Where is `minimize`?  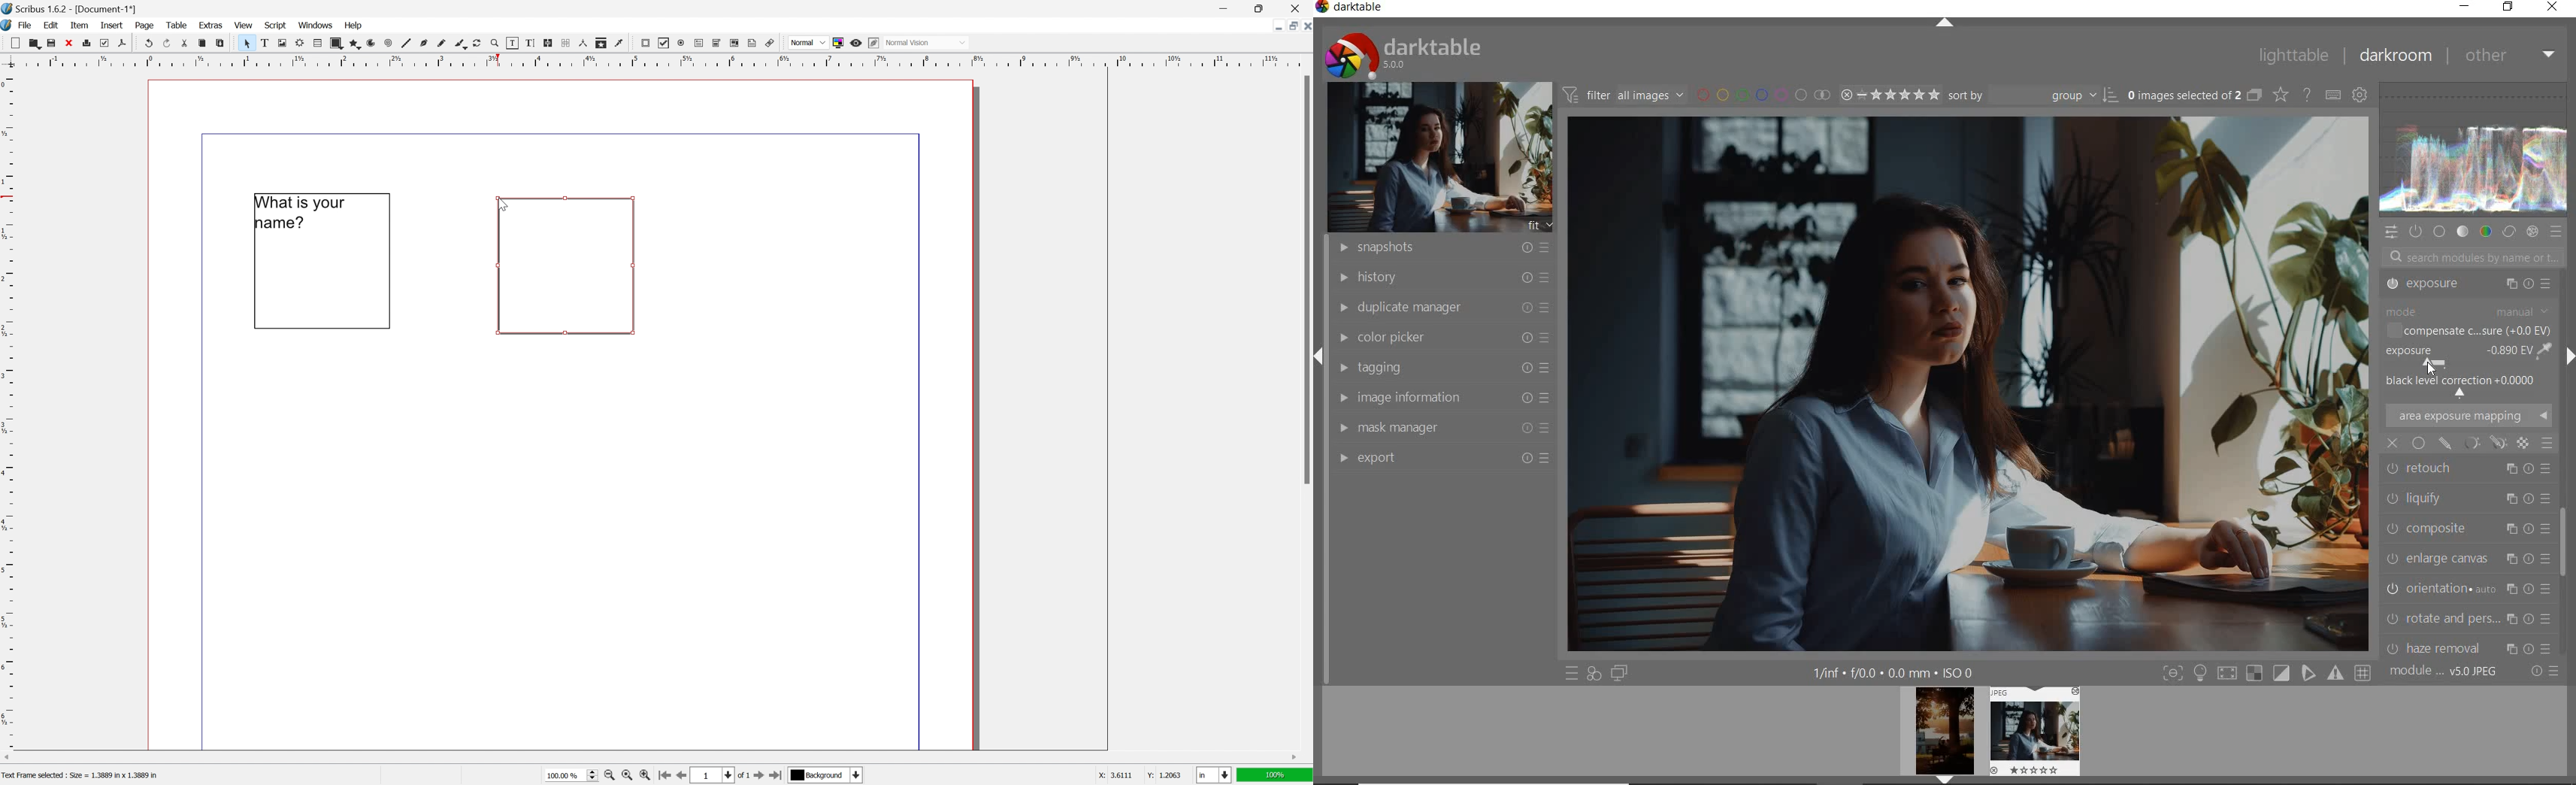
minimize is located at coordinates (1223, 8).